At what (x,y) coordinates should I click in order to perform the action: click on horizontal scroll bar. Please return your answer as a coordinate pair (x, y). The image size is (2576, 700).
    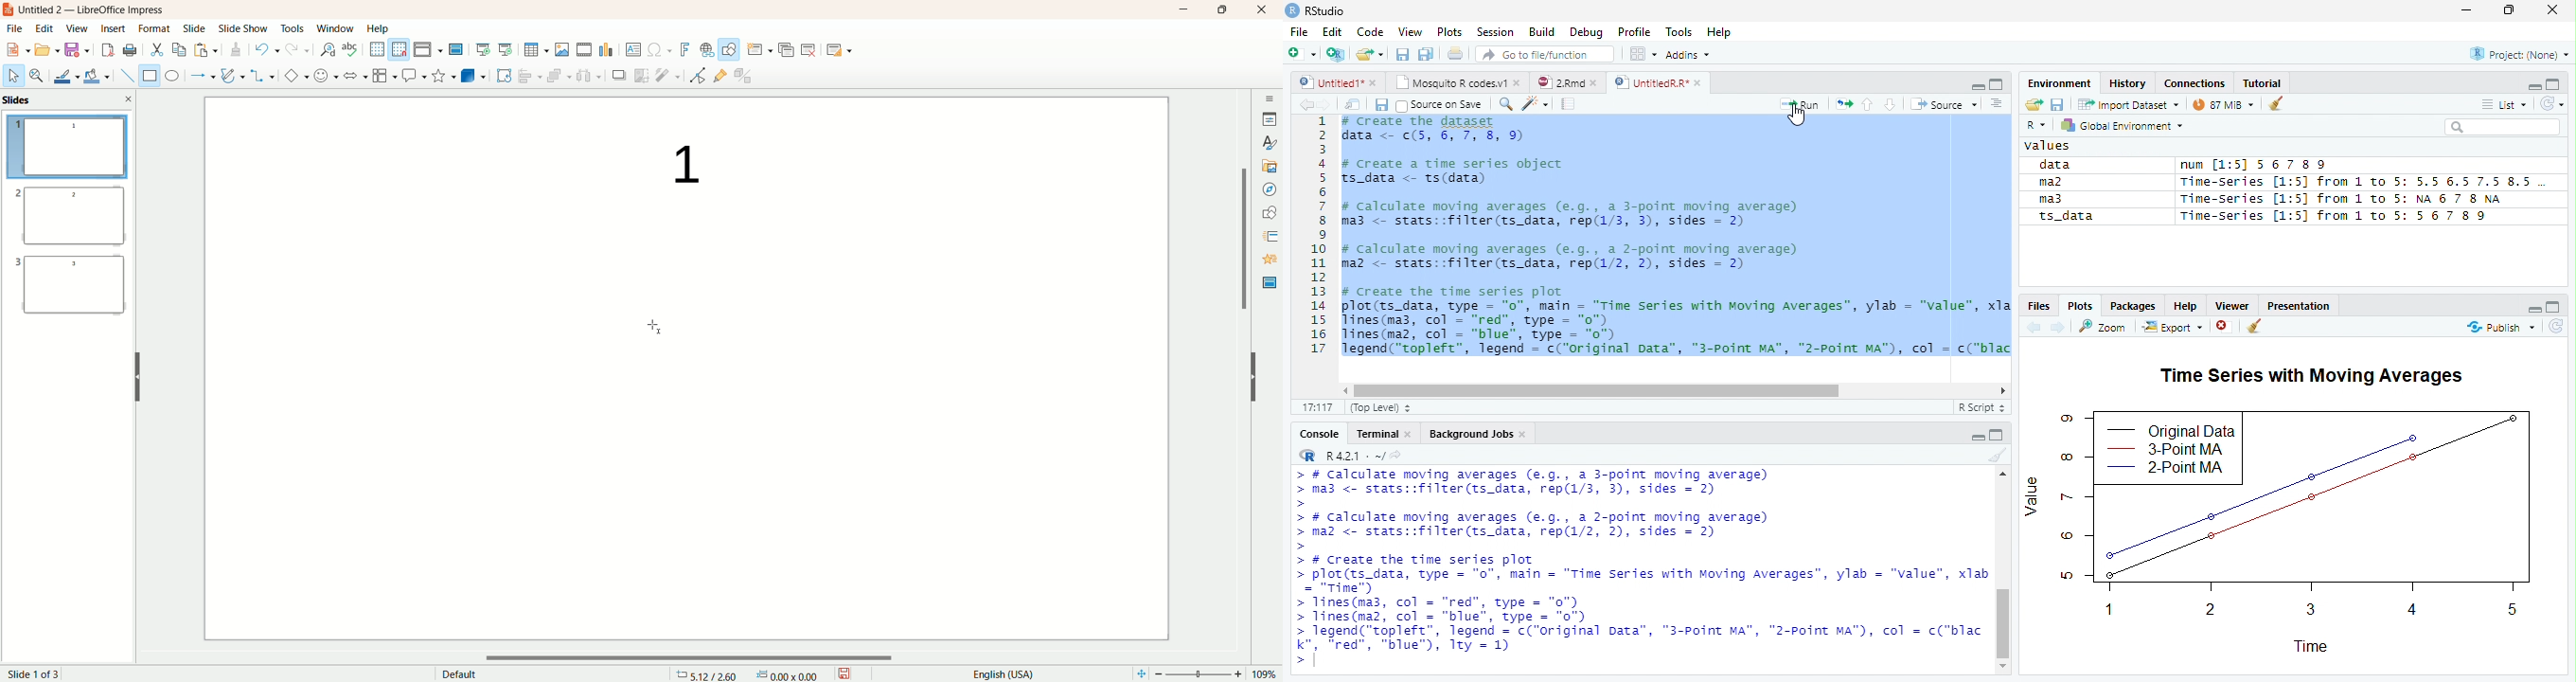
    Looking at the image, I should click on (694, 659).